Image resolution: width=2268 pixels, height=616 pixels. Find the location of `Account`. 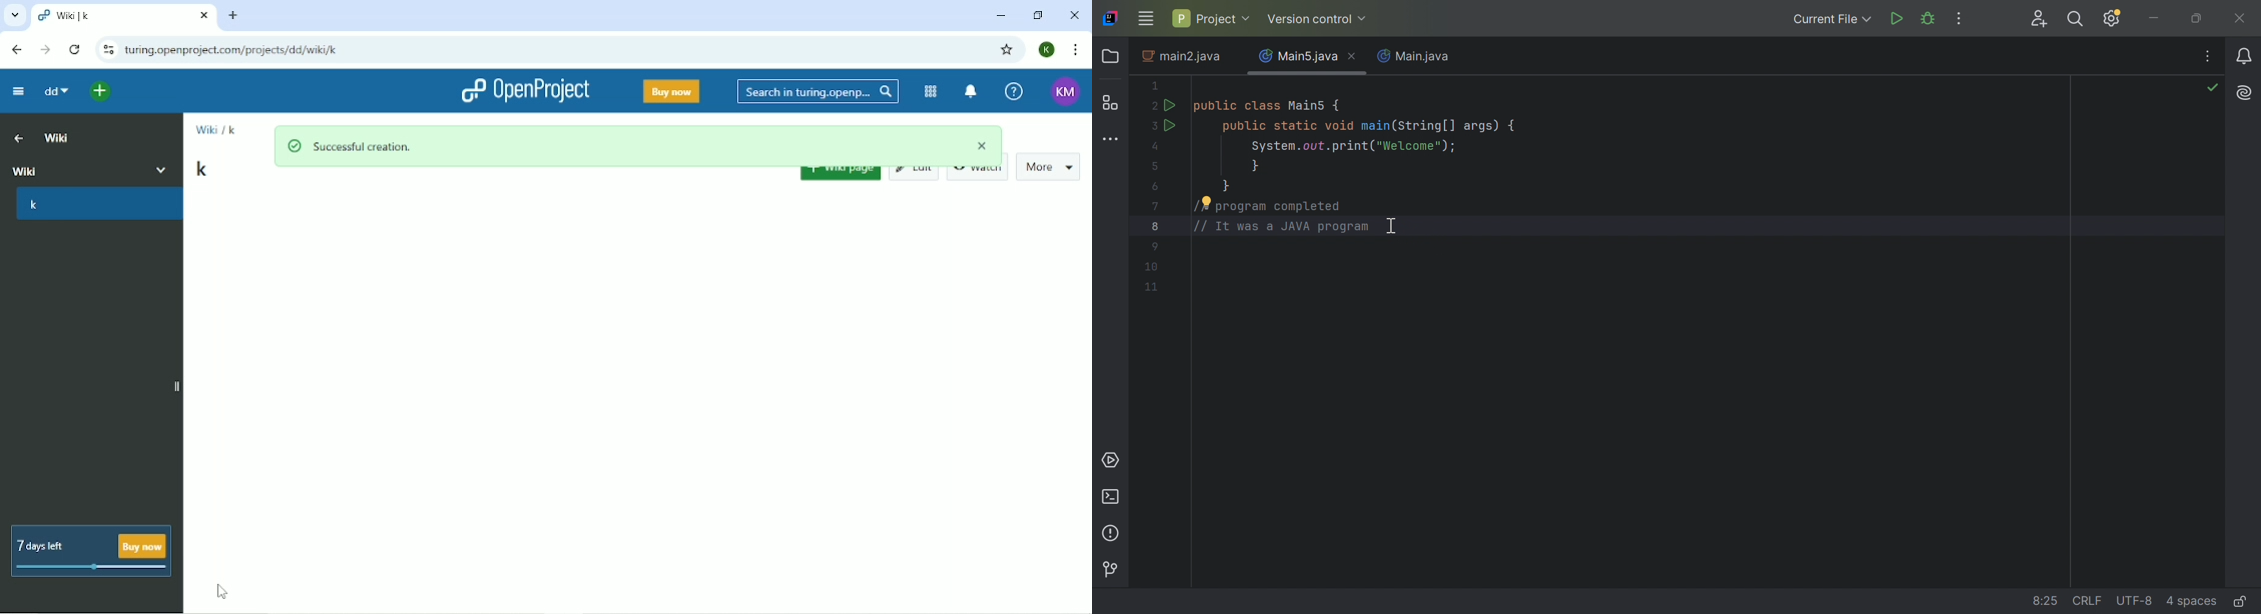

Account is located at coordinates (1067, 90).